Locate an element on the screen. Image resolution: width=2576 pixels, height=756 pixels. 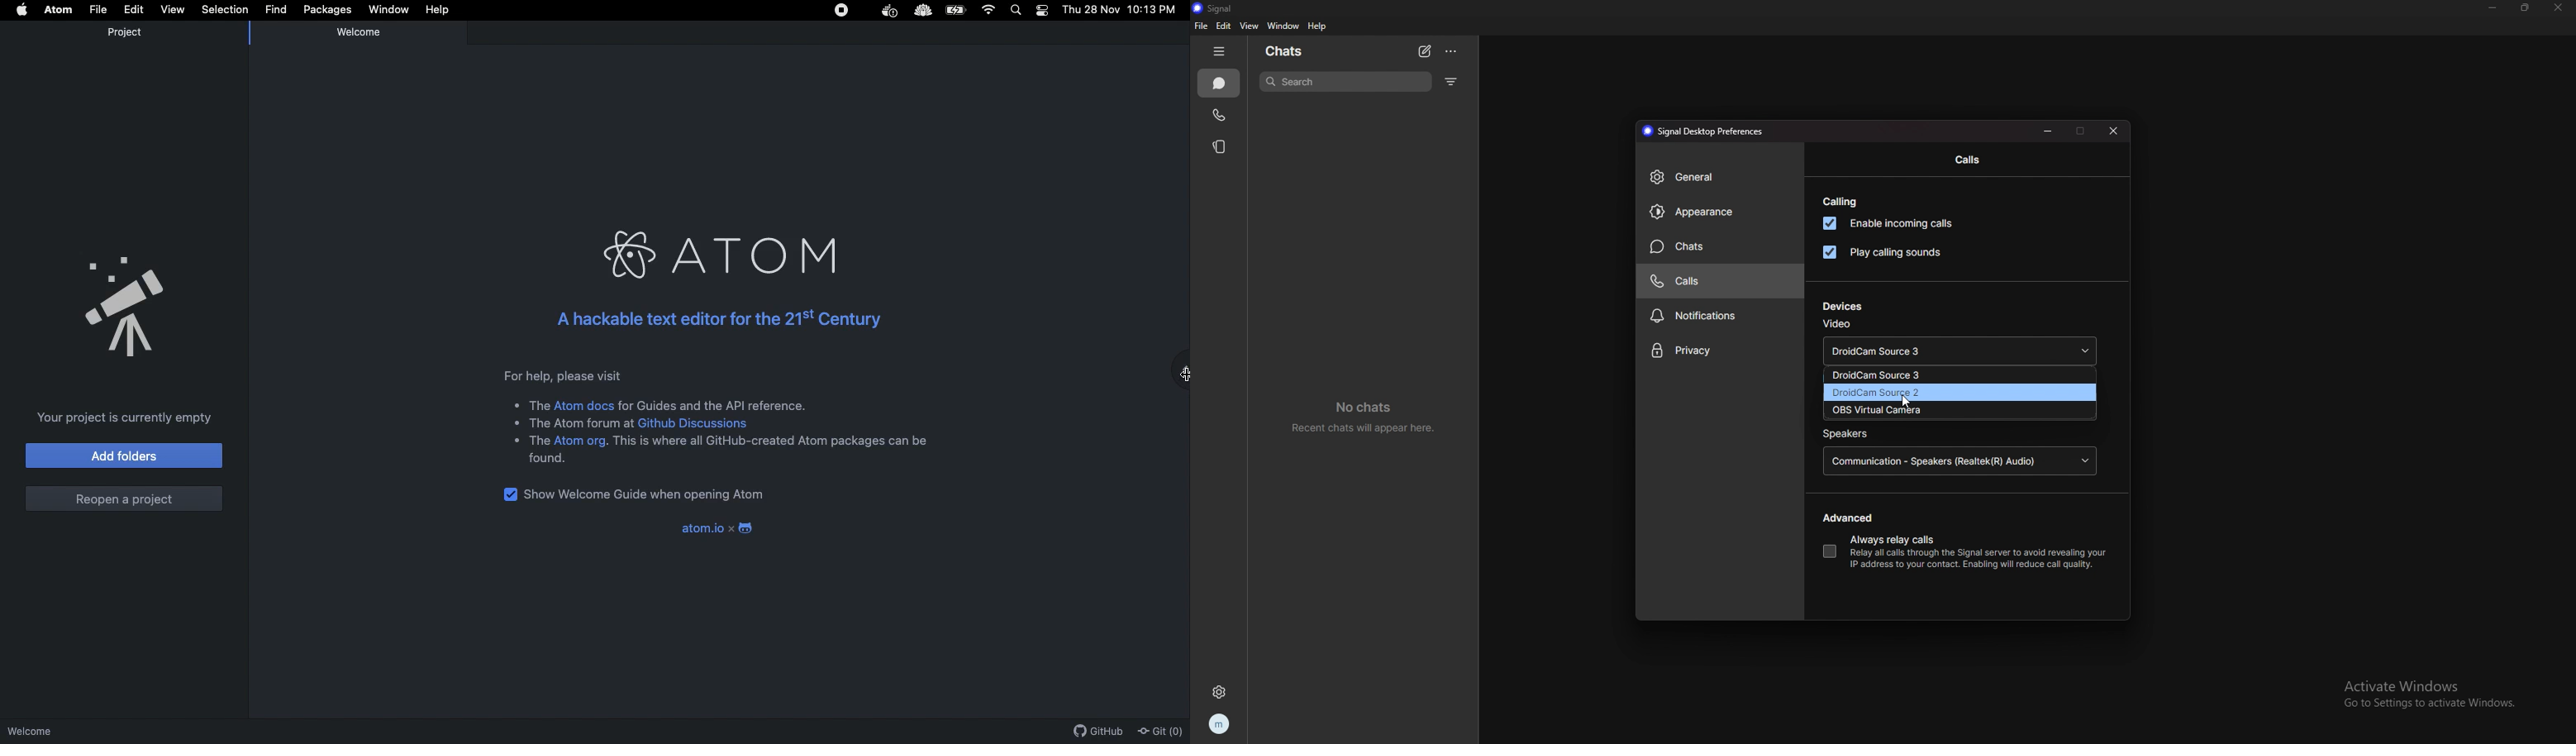
close is located at coordinates (2116, 129).